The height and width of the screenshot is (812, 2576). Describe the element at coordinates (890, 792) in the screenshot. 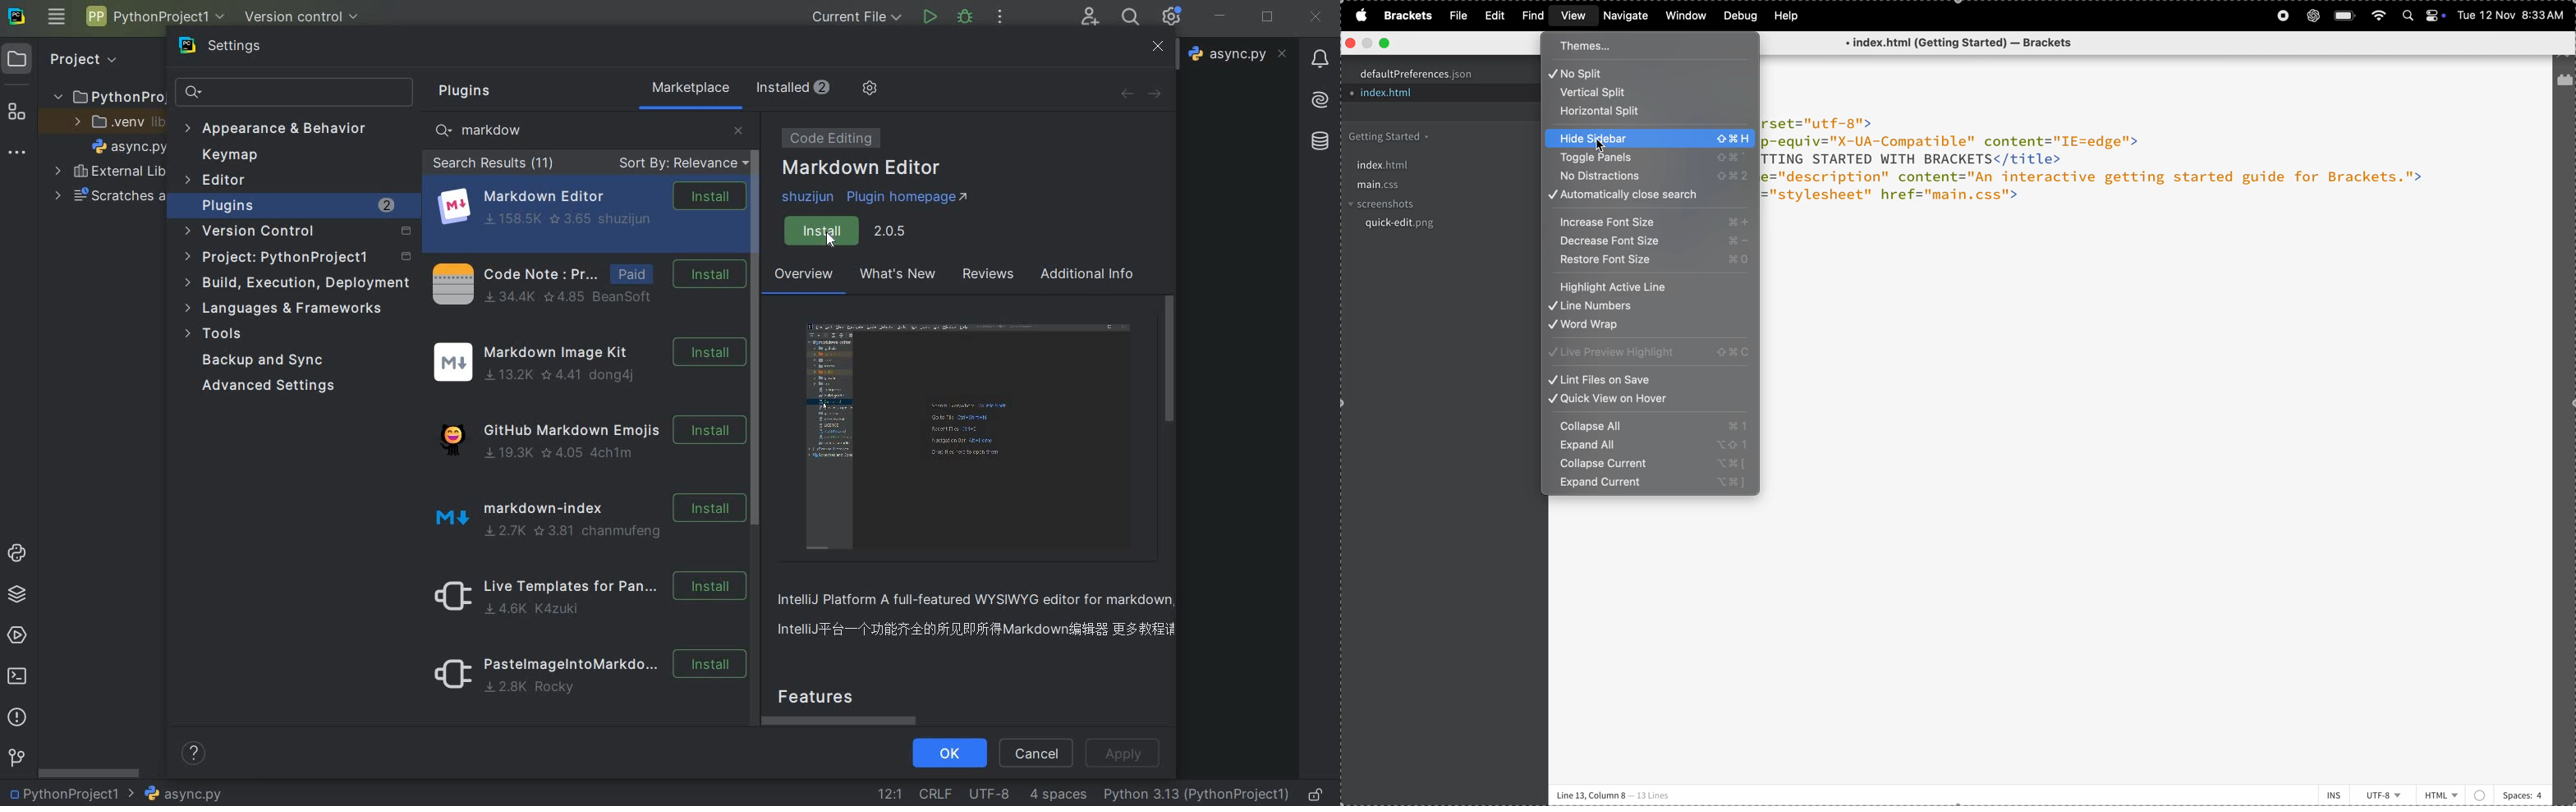

I see `go to line` at that location.